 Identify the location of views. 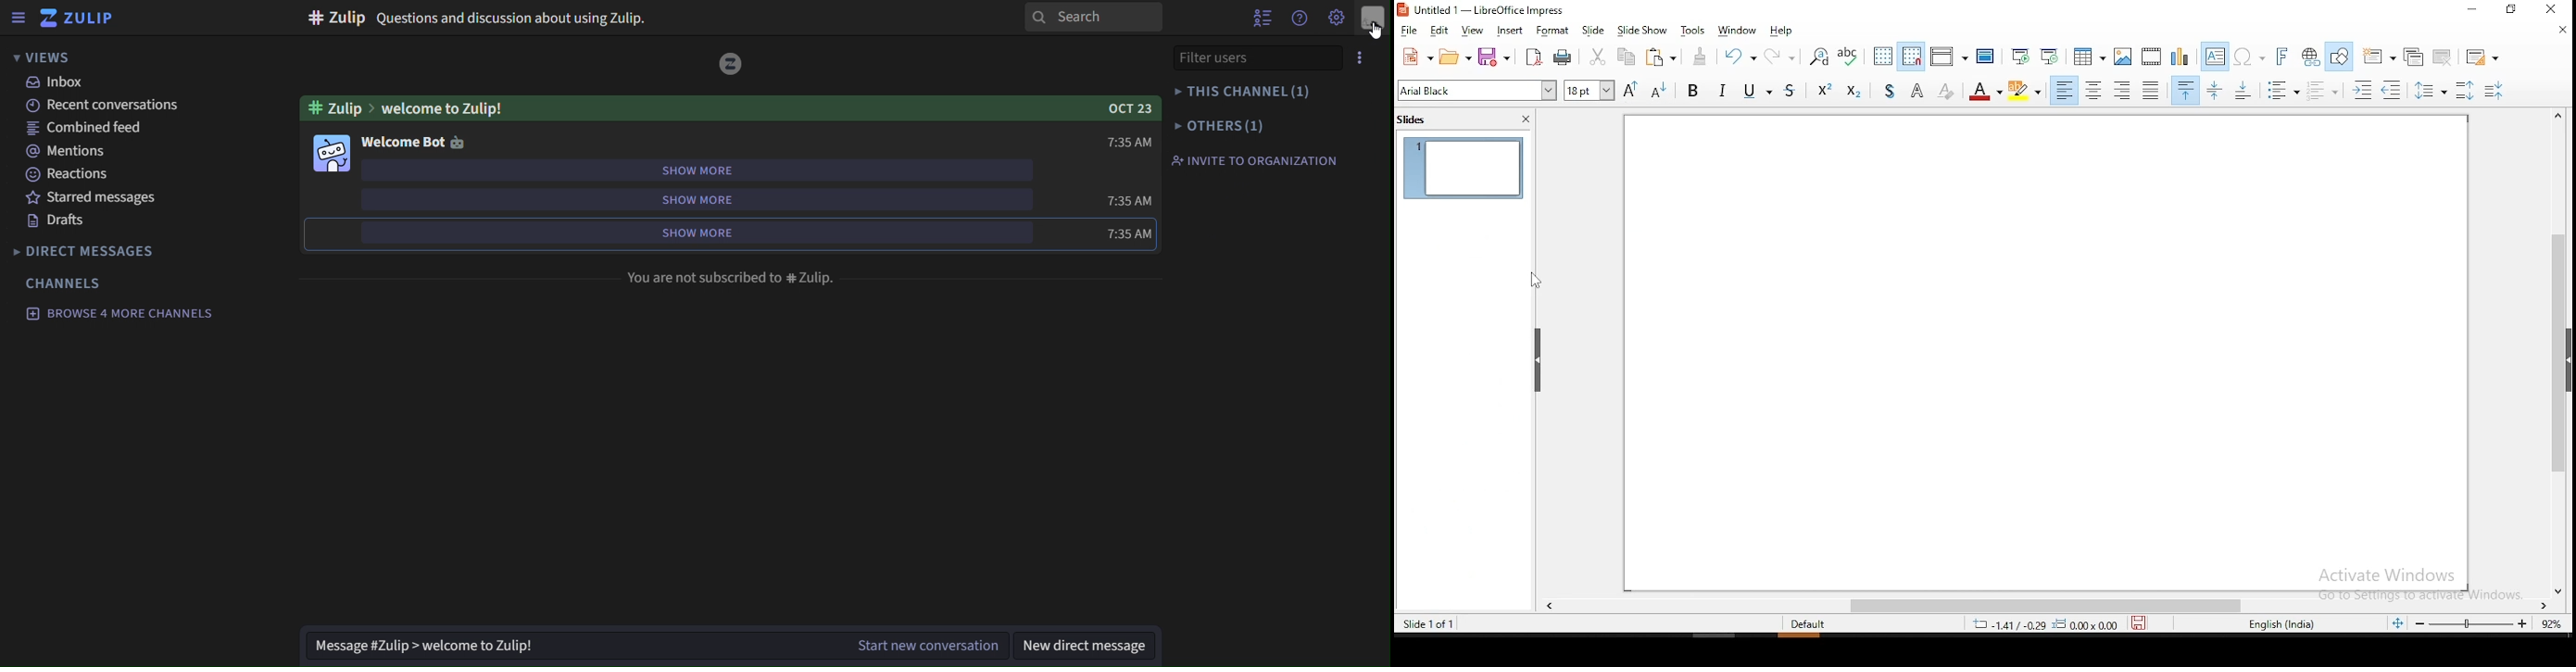
(43, 56).